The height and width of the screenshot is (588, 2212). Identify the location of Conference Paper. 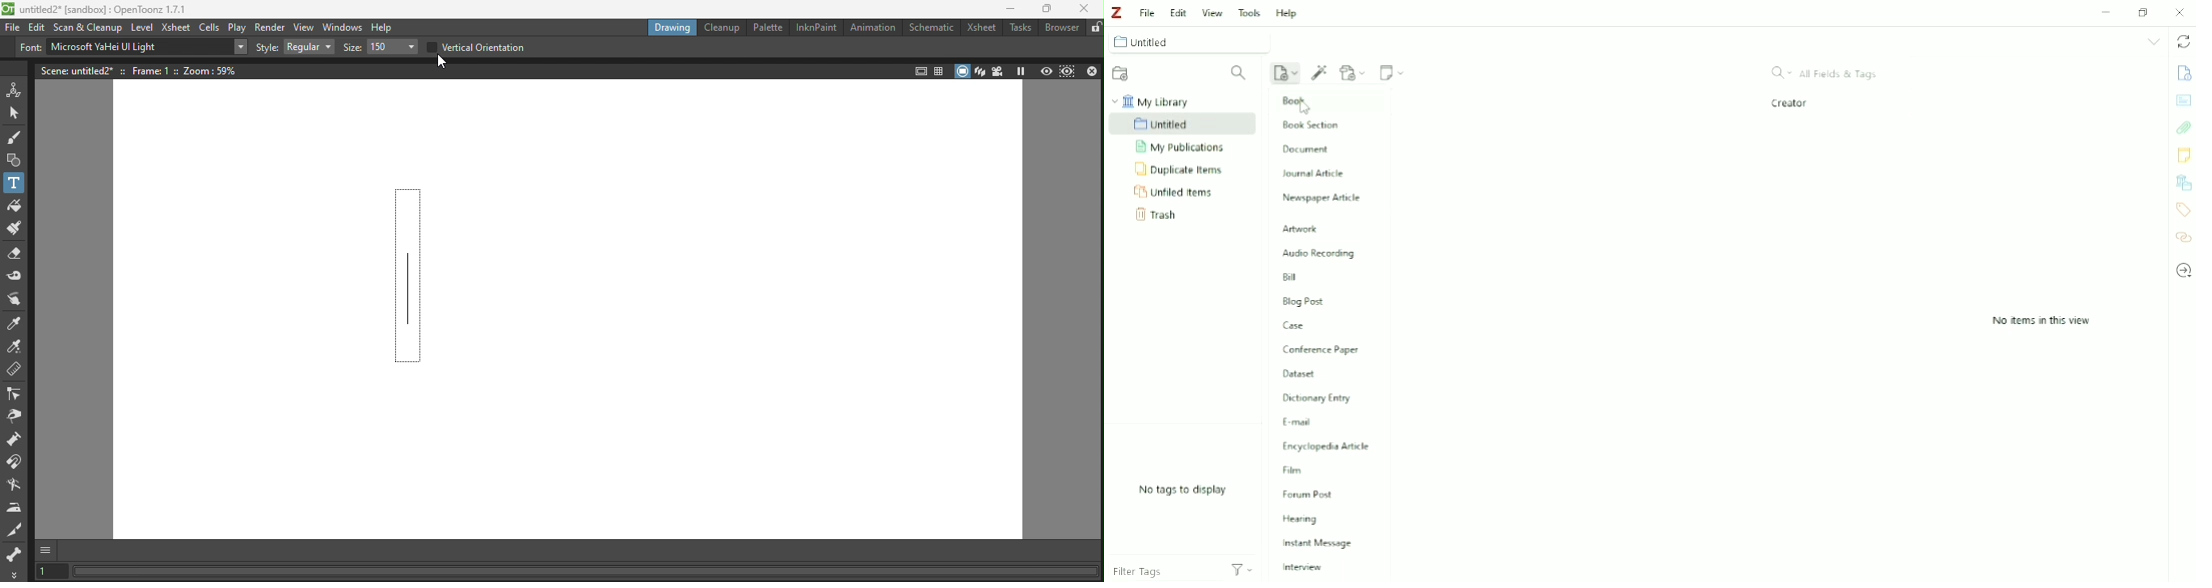
(1324, 349).